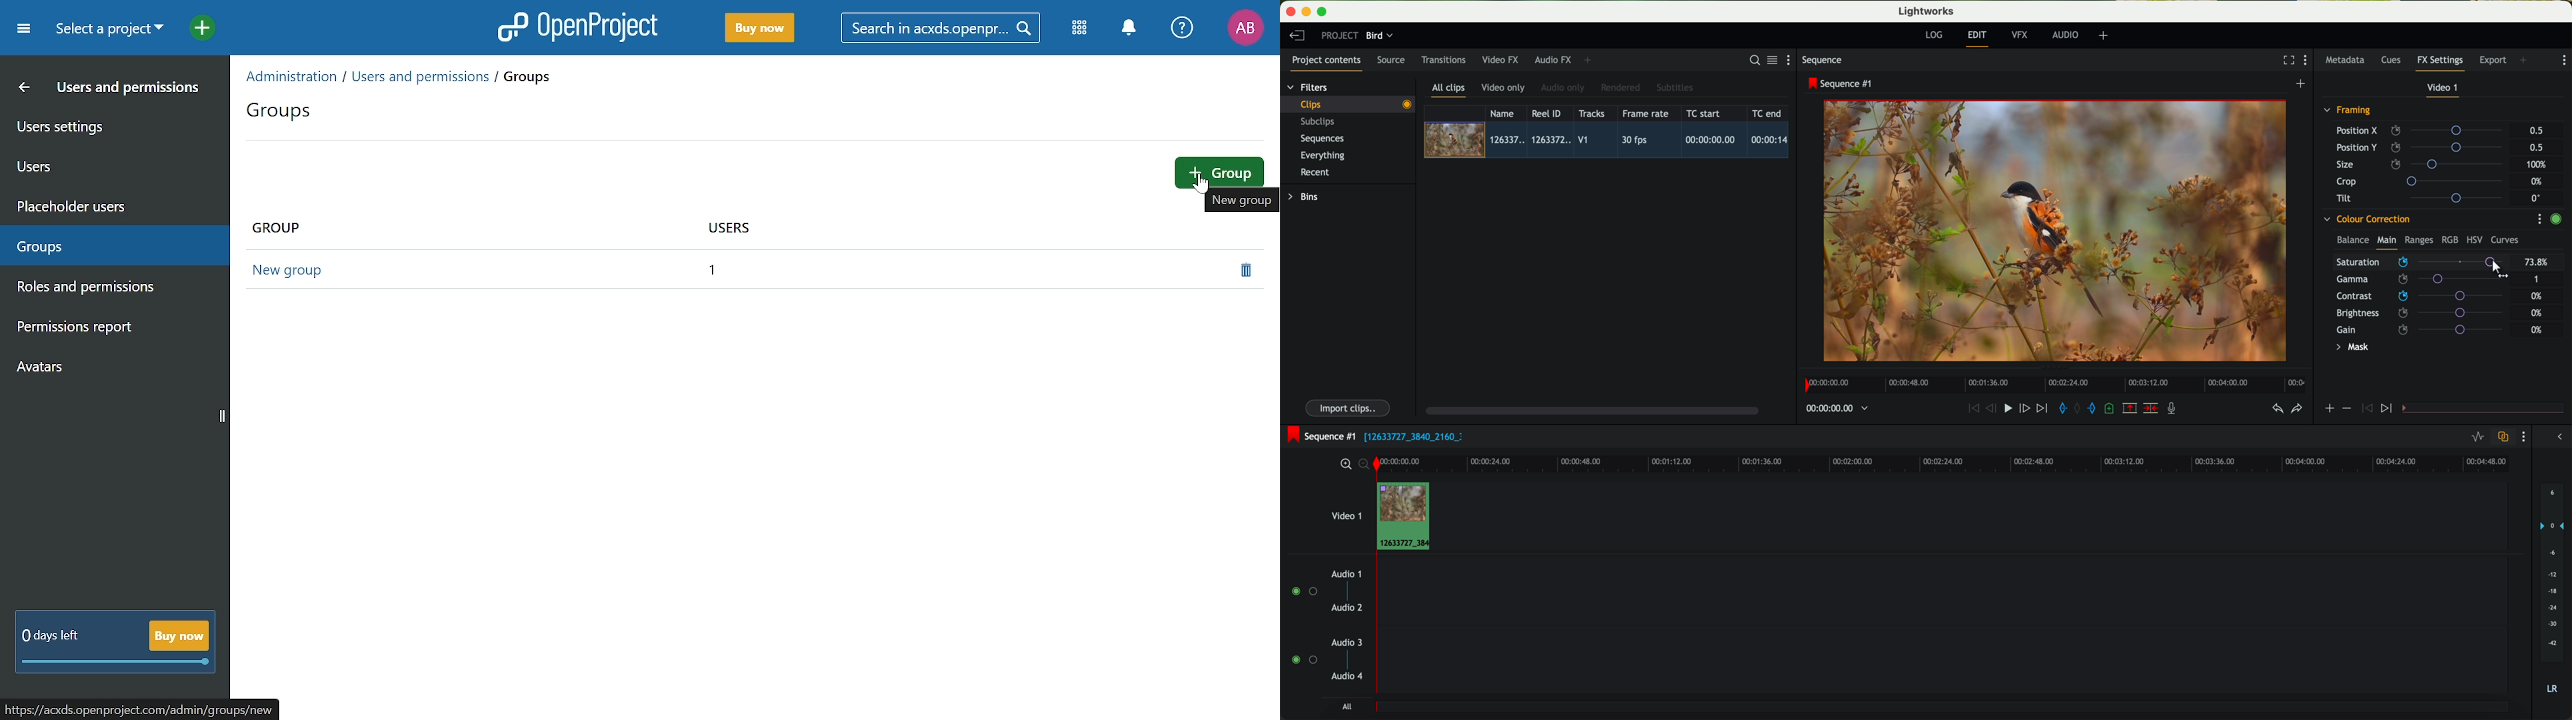 Image resolution: width=2576 pixels, height=728 pixels. What do you see at coordinates (298, 272) in the screenshot?
I see `Group named "New group"` at bounding box center [298, 272].